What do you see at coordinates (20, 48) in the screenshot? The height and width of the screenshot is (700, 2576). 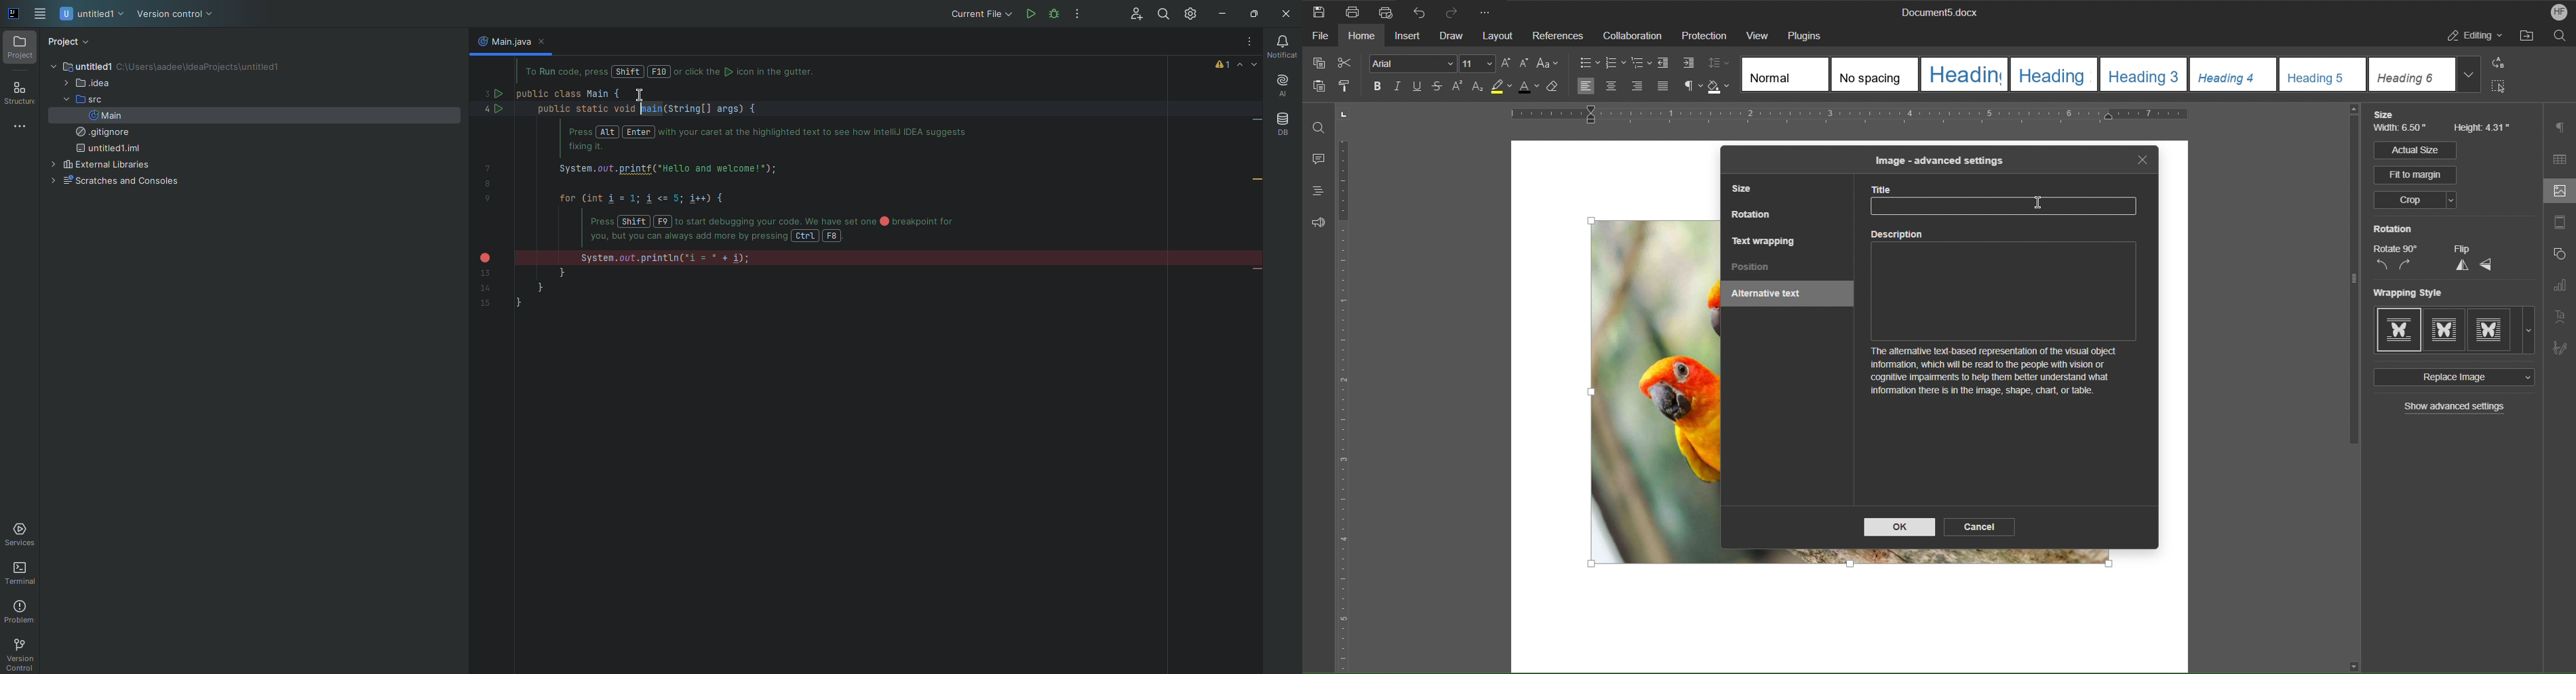 I see `Project` at bounding box center [20, 48].